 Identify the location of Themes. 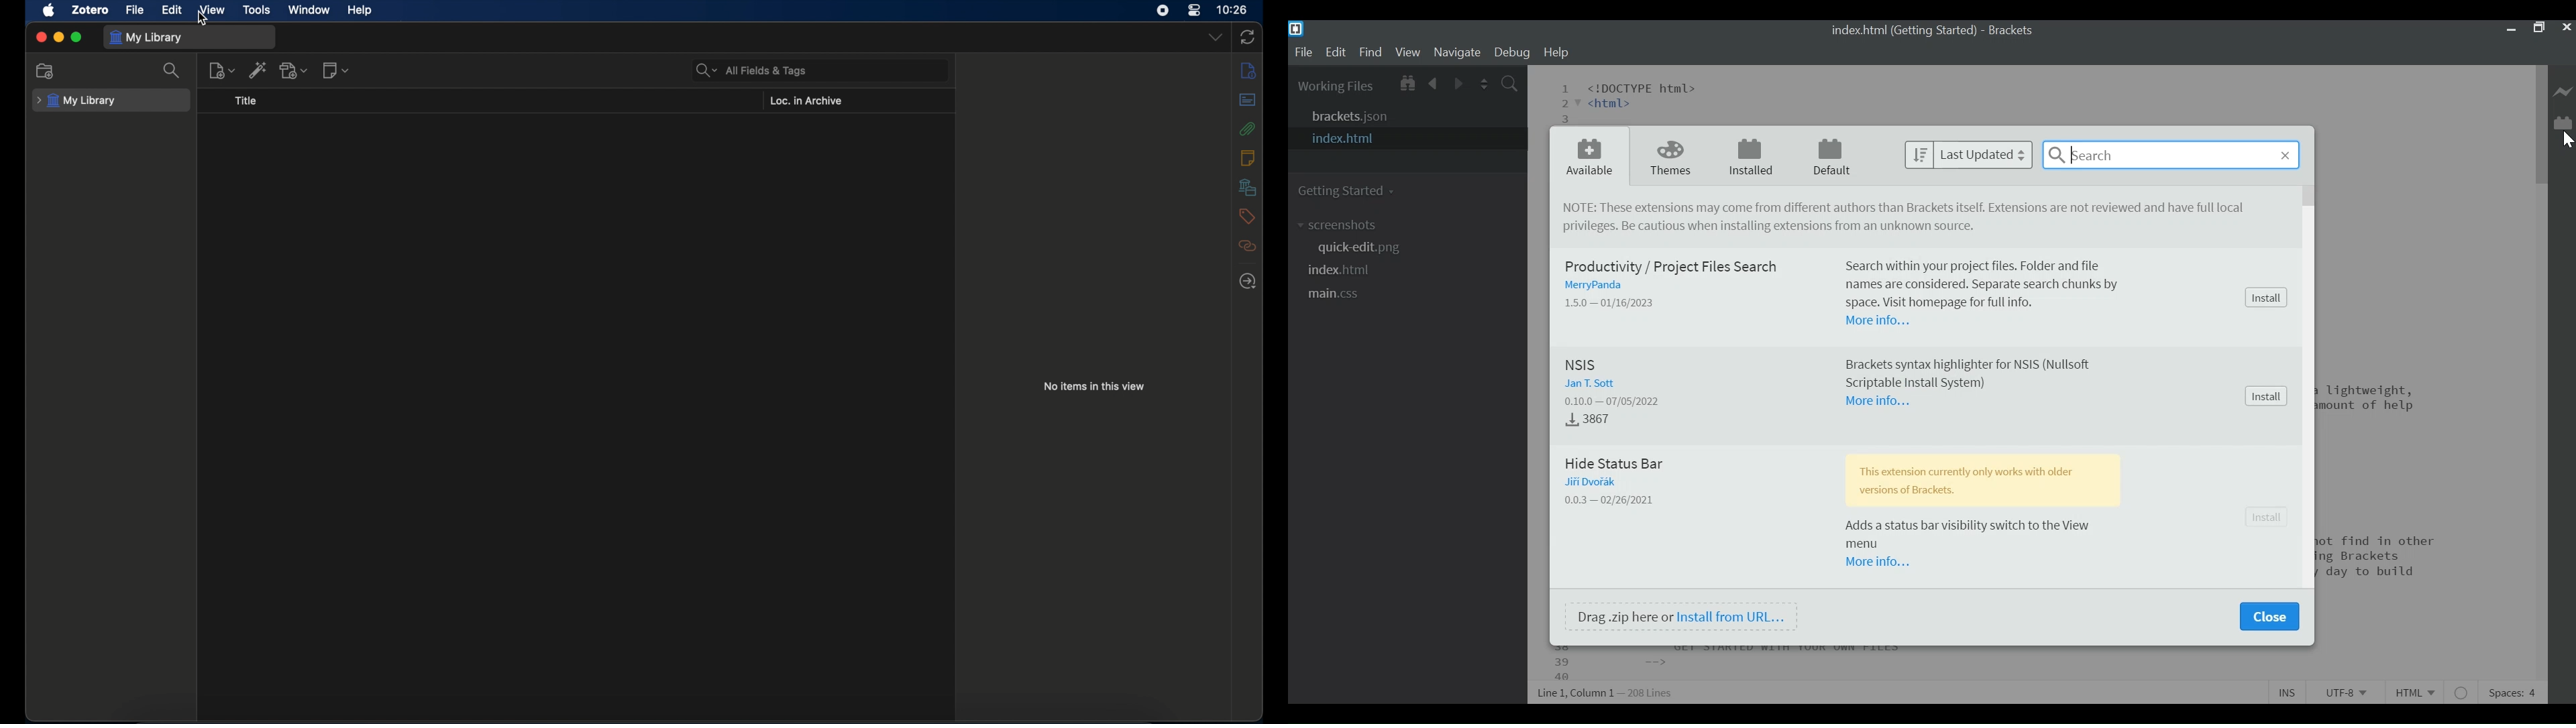
(1671, 156).